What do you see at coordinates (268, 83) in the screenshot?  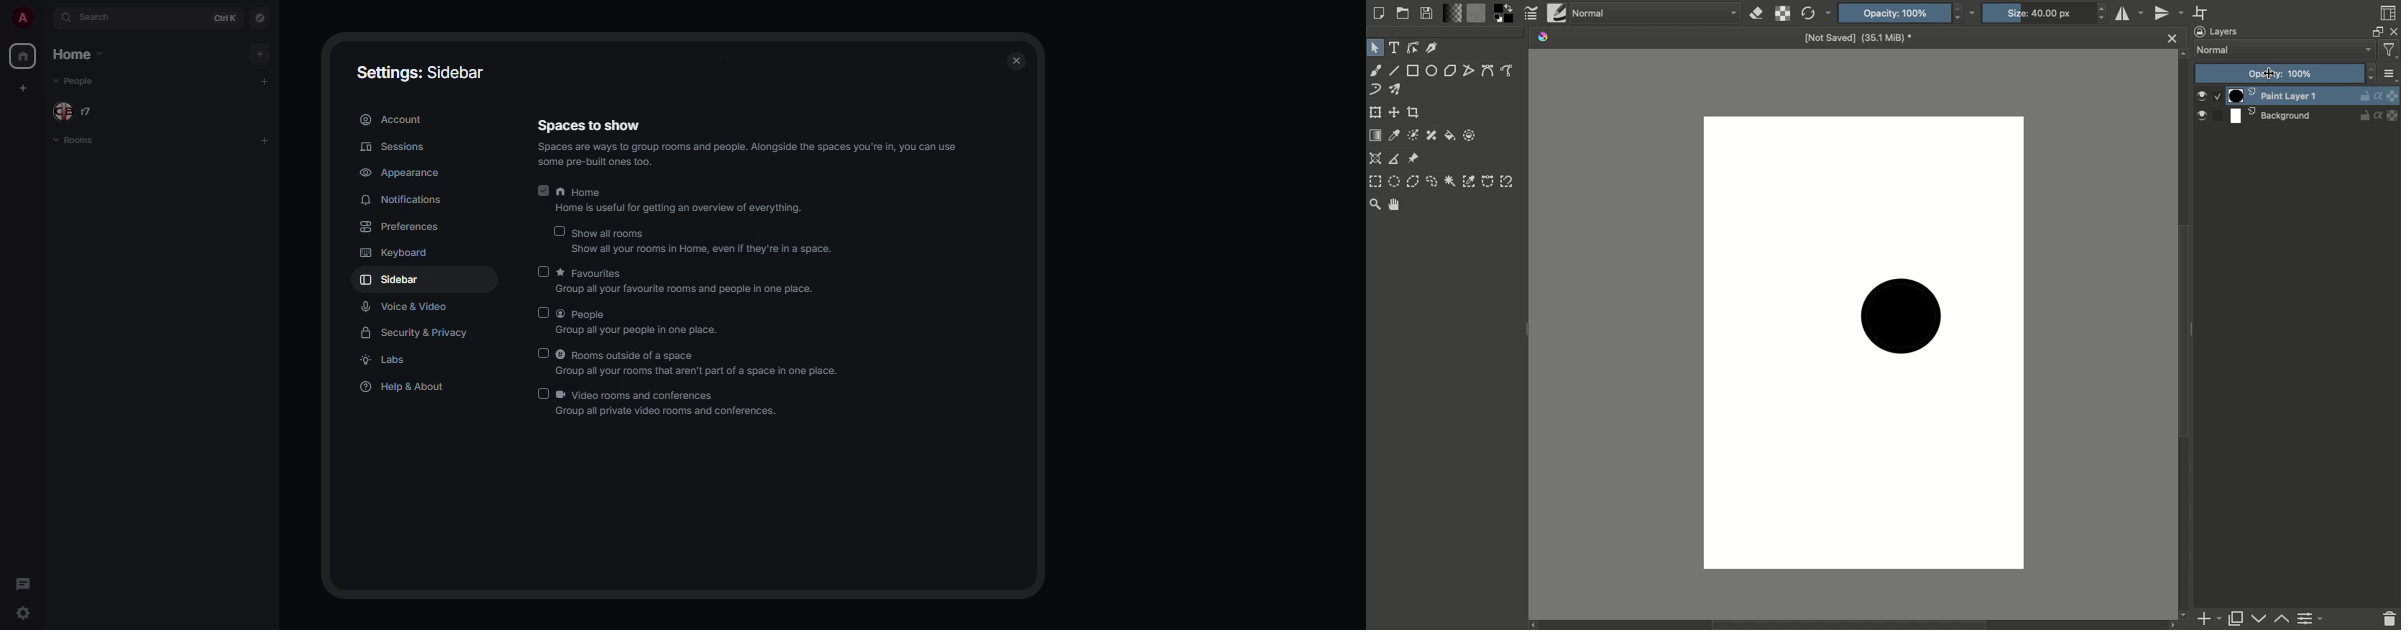 I see `add` at bounding box center [268, 83].